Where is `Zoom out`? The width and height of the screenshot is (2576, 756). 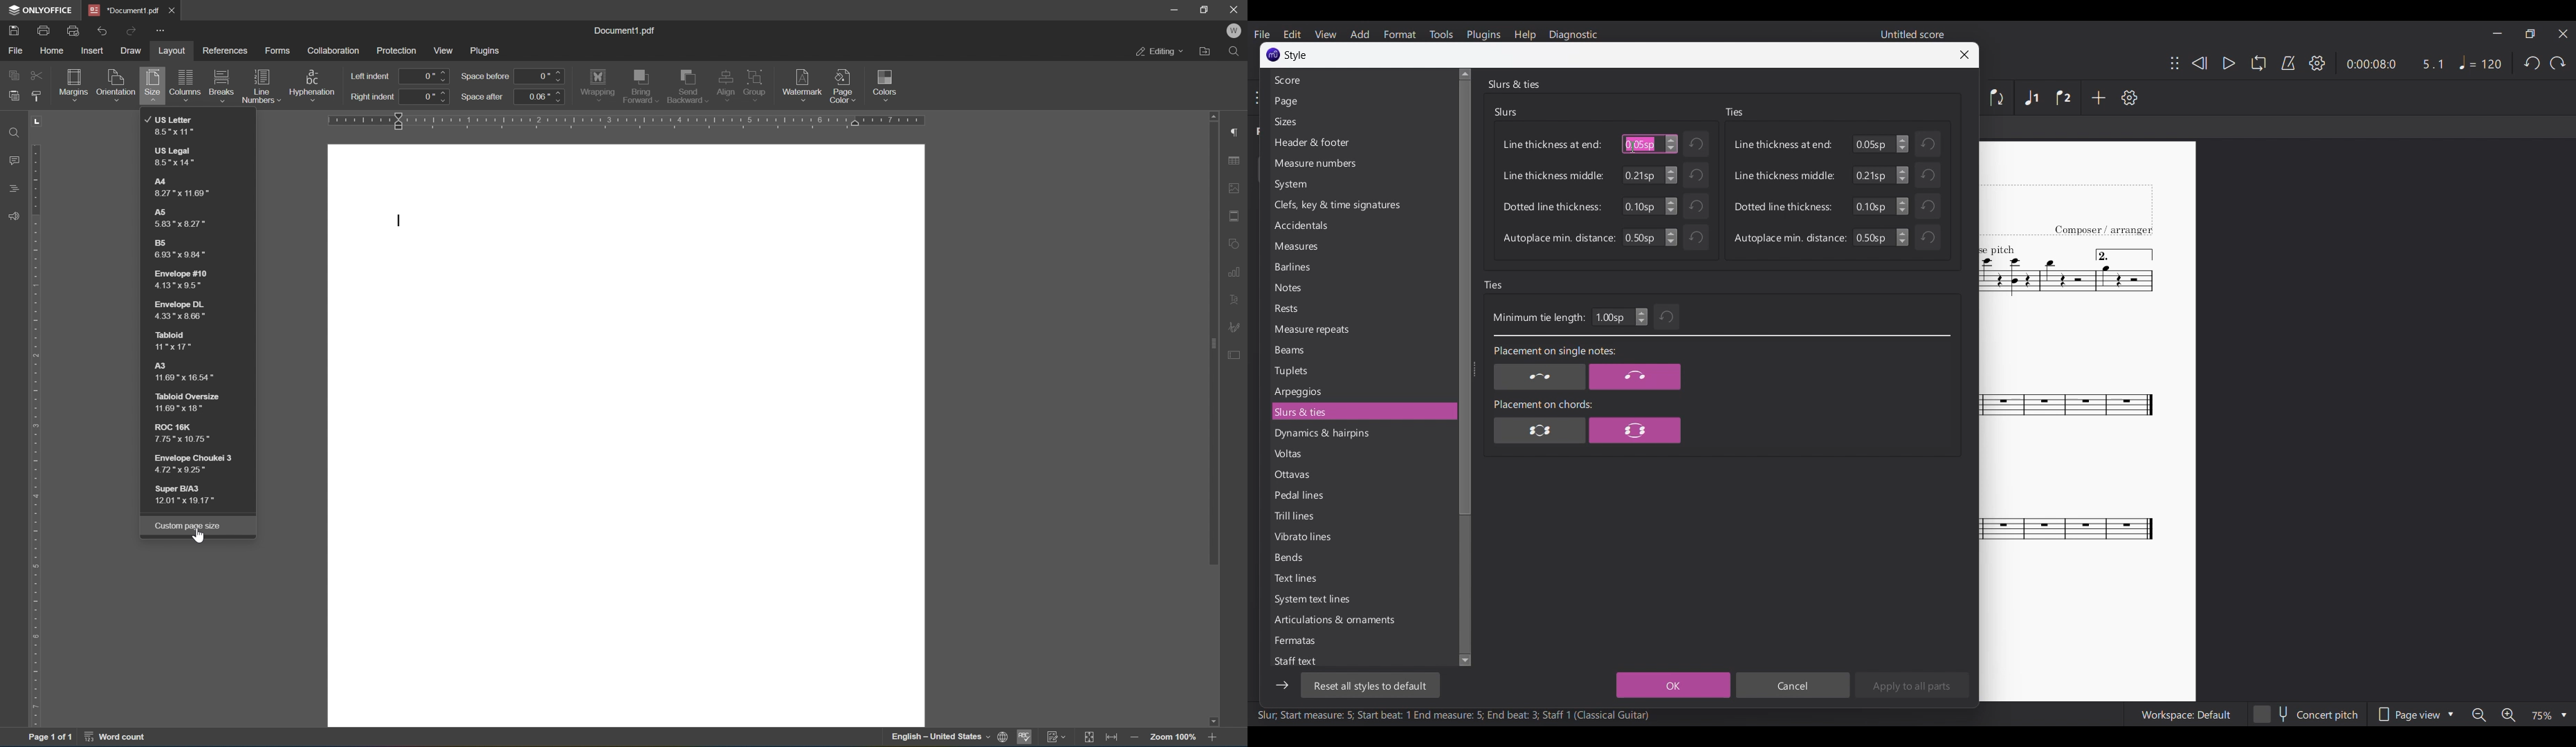
Zoom out is located at coordinates (2479, 714).